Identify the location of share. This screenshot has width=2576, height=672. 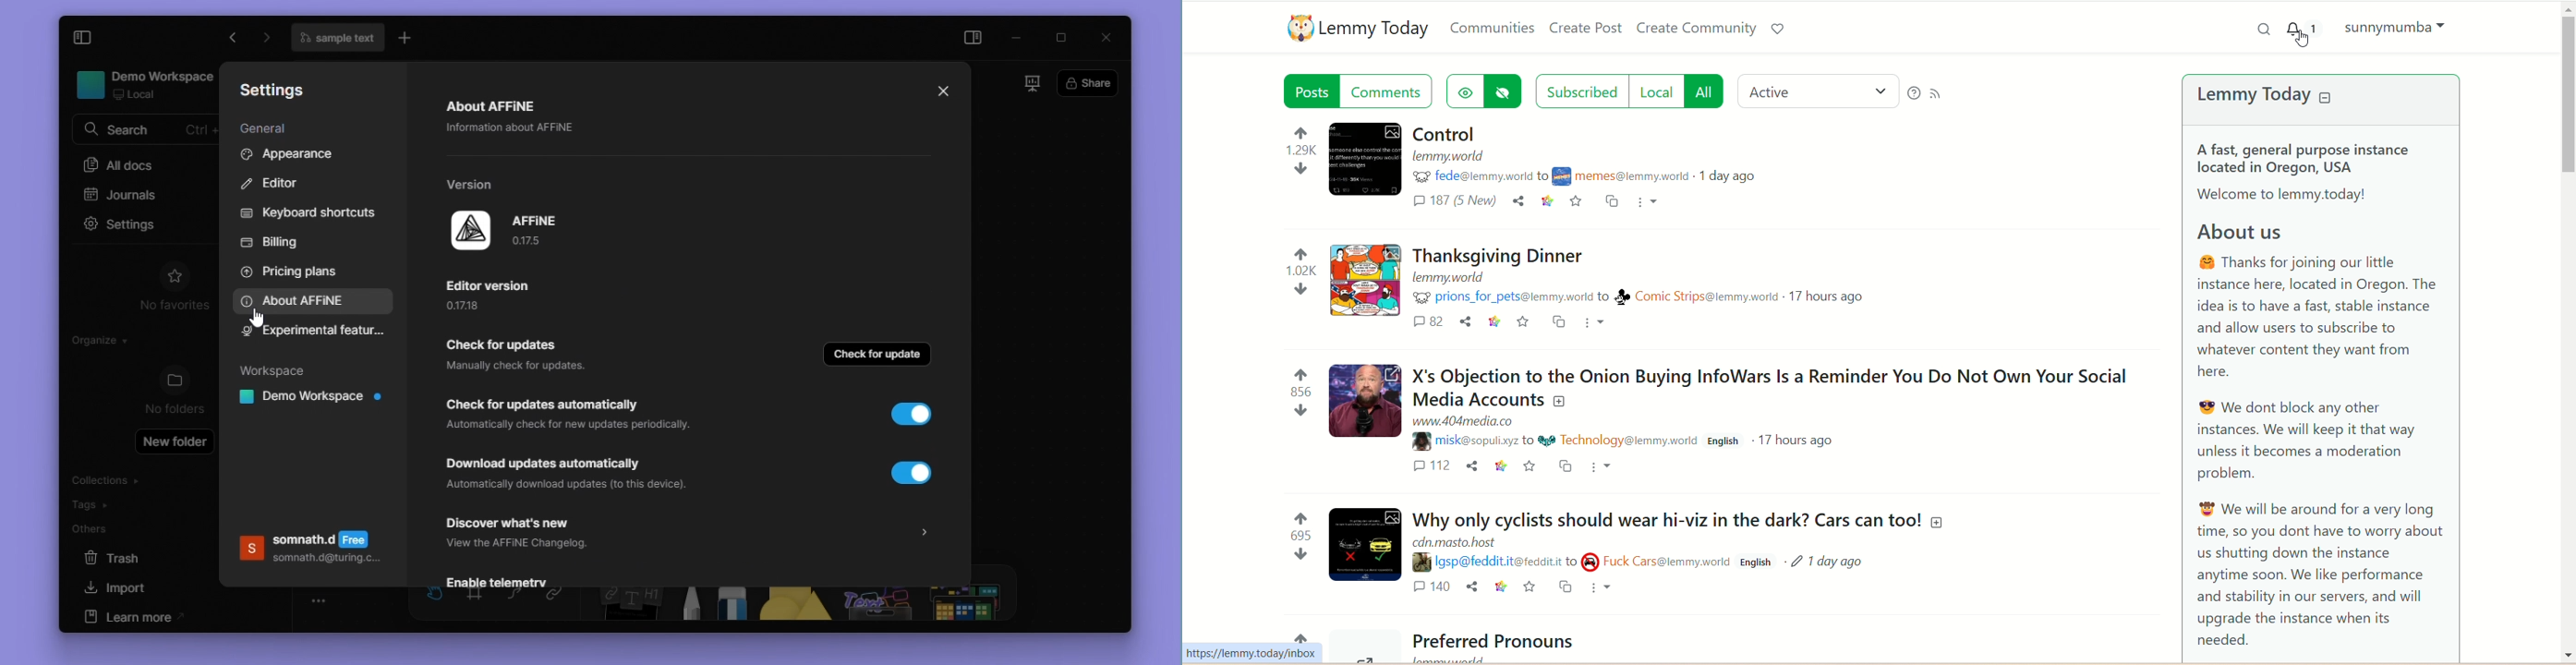
(1473, 590).